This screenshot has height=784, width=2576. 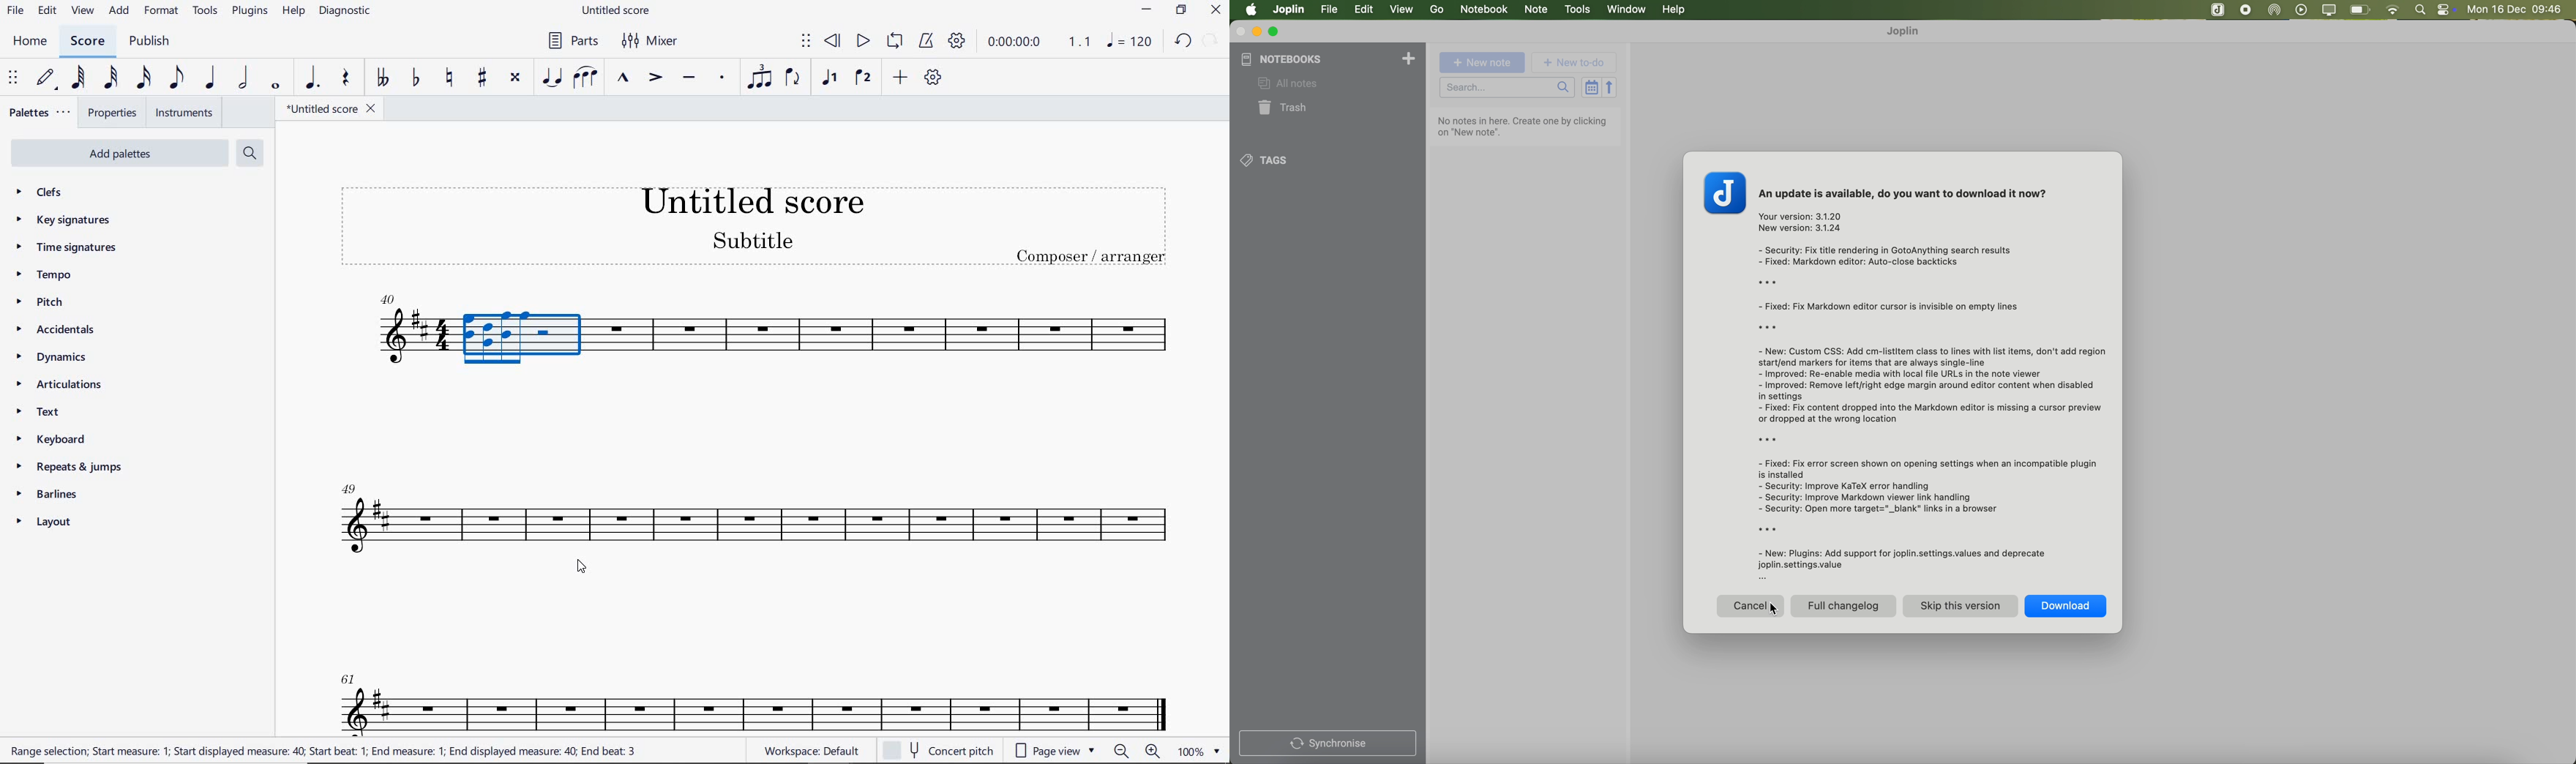 What do you see at coordinates (211, 78) in the screenshot?
I see `QUARTER NOTE` at bounding box center [211, 78].